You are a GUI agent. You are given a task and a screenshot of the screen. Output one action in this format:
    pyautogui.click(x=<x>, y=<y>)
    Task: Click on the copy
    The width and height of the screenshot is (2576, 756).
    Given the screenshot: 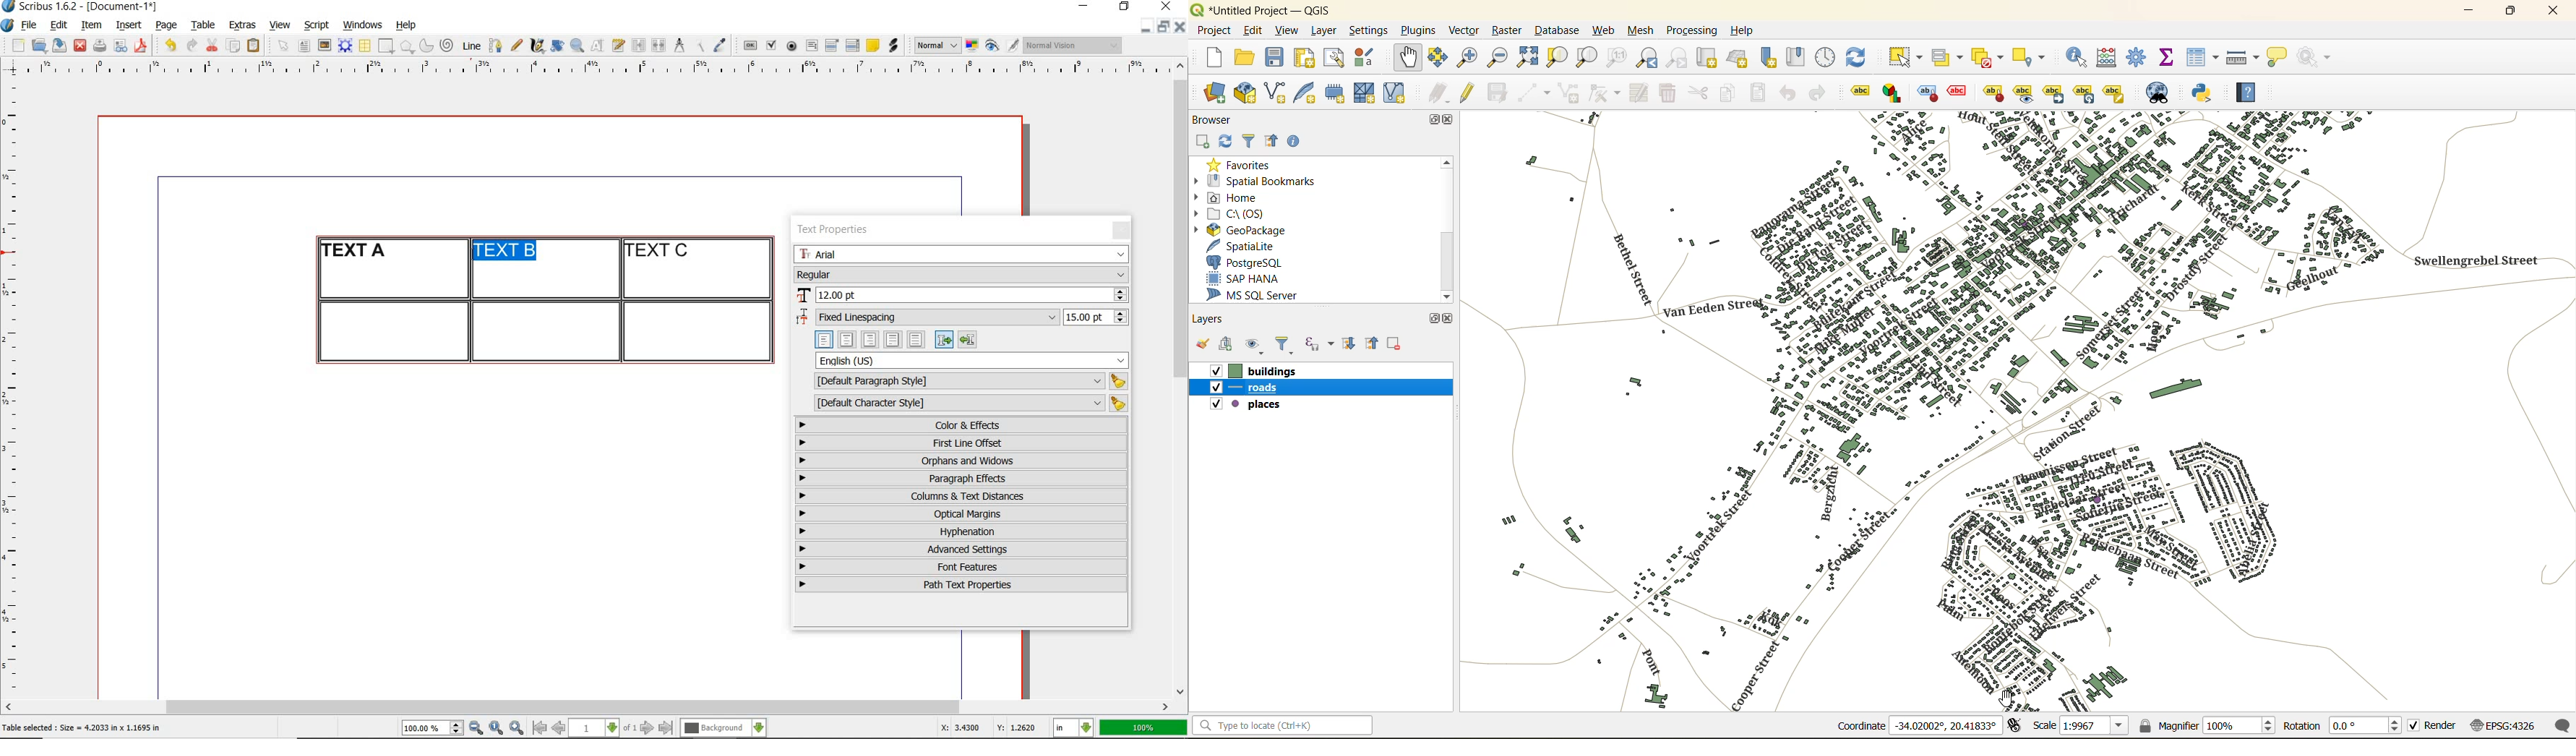 What is the action you would take?
    pyautogui.click(x=1730, y=93)
    